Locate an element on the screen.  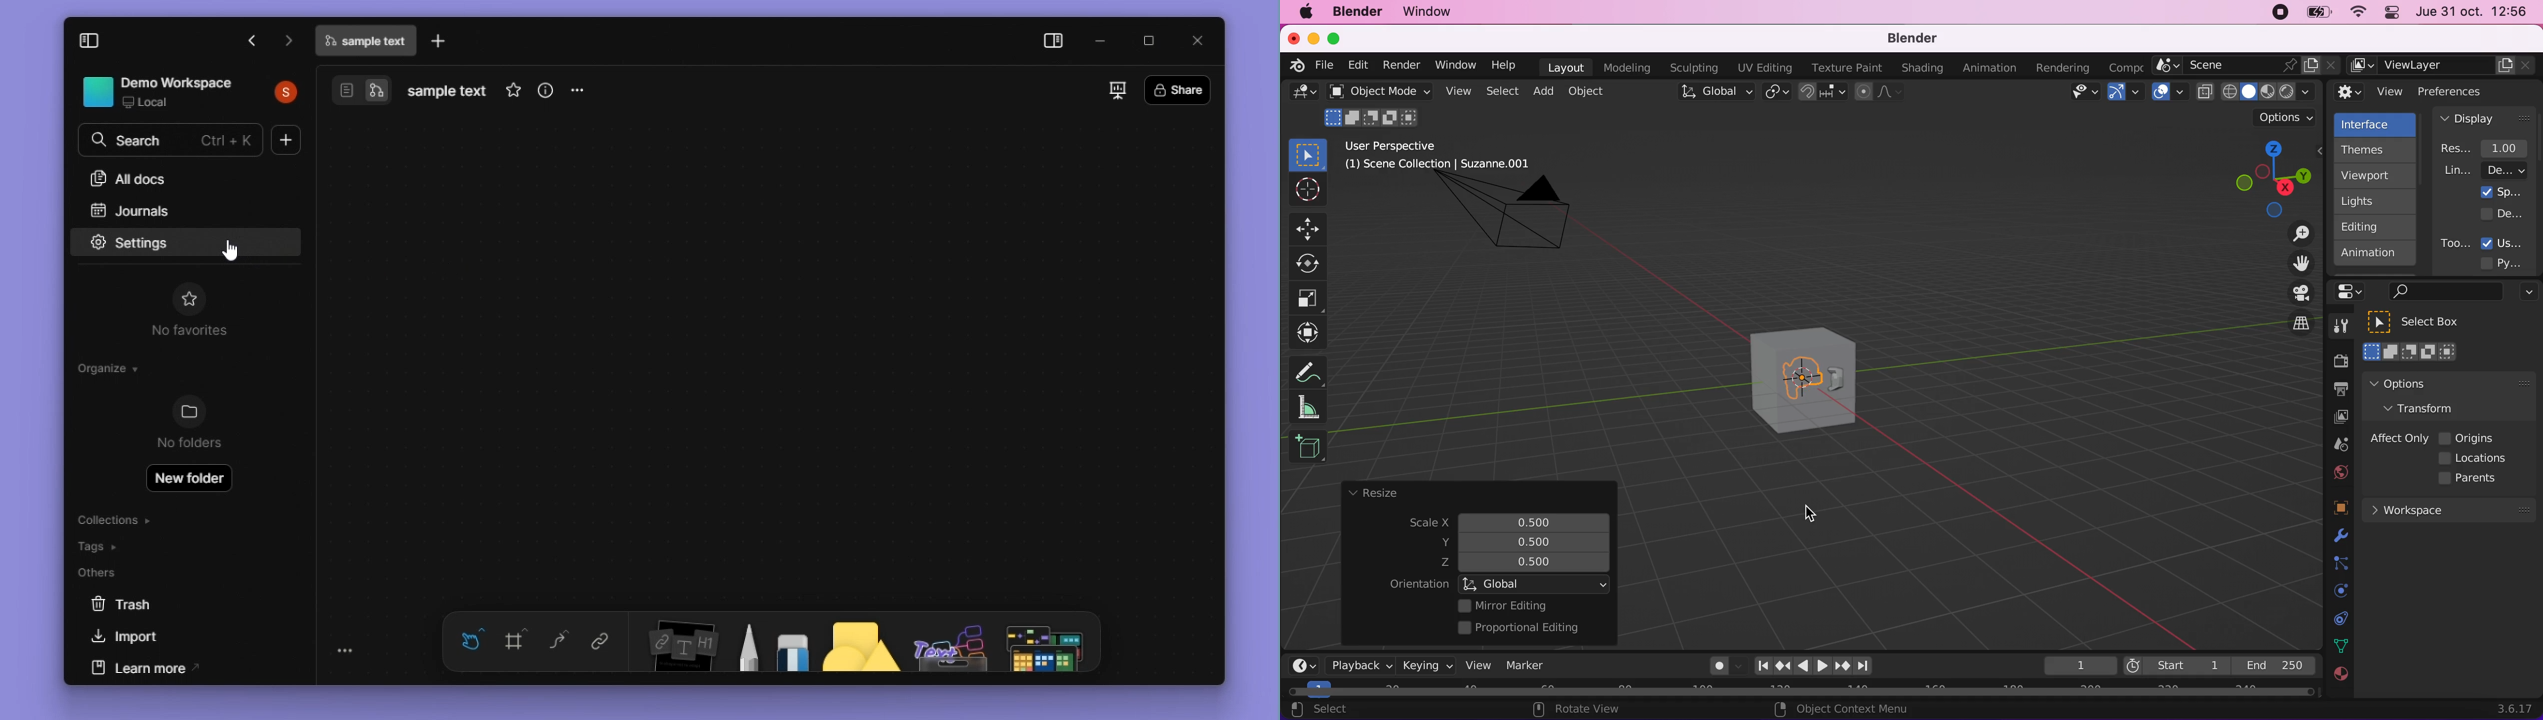
 is located at coordinates (1313, 227).